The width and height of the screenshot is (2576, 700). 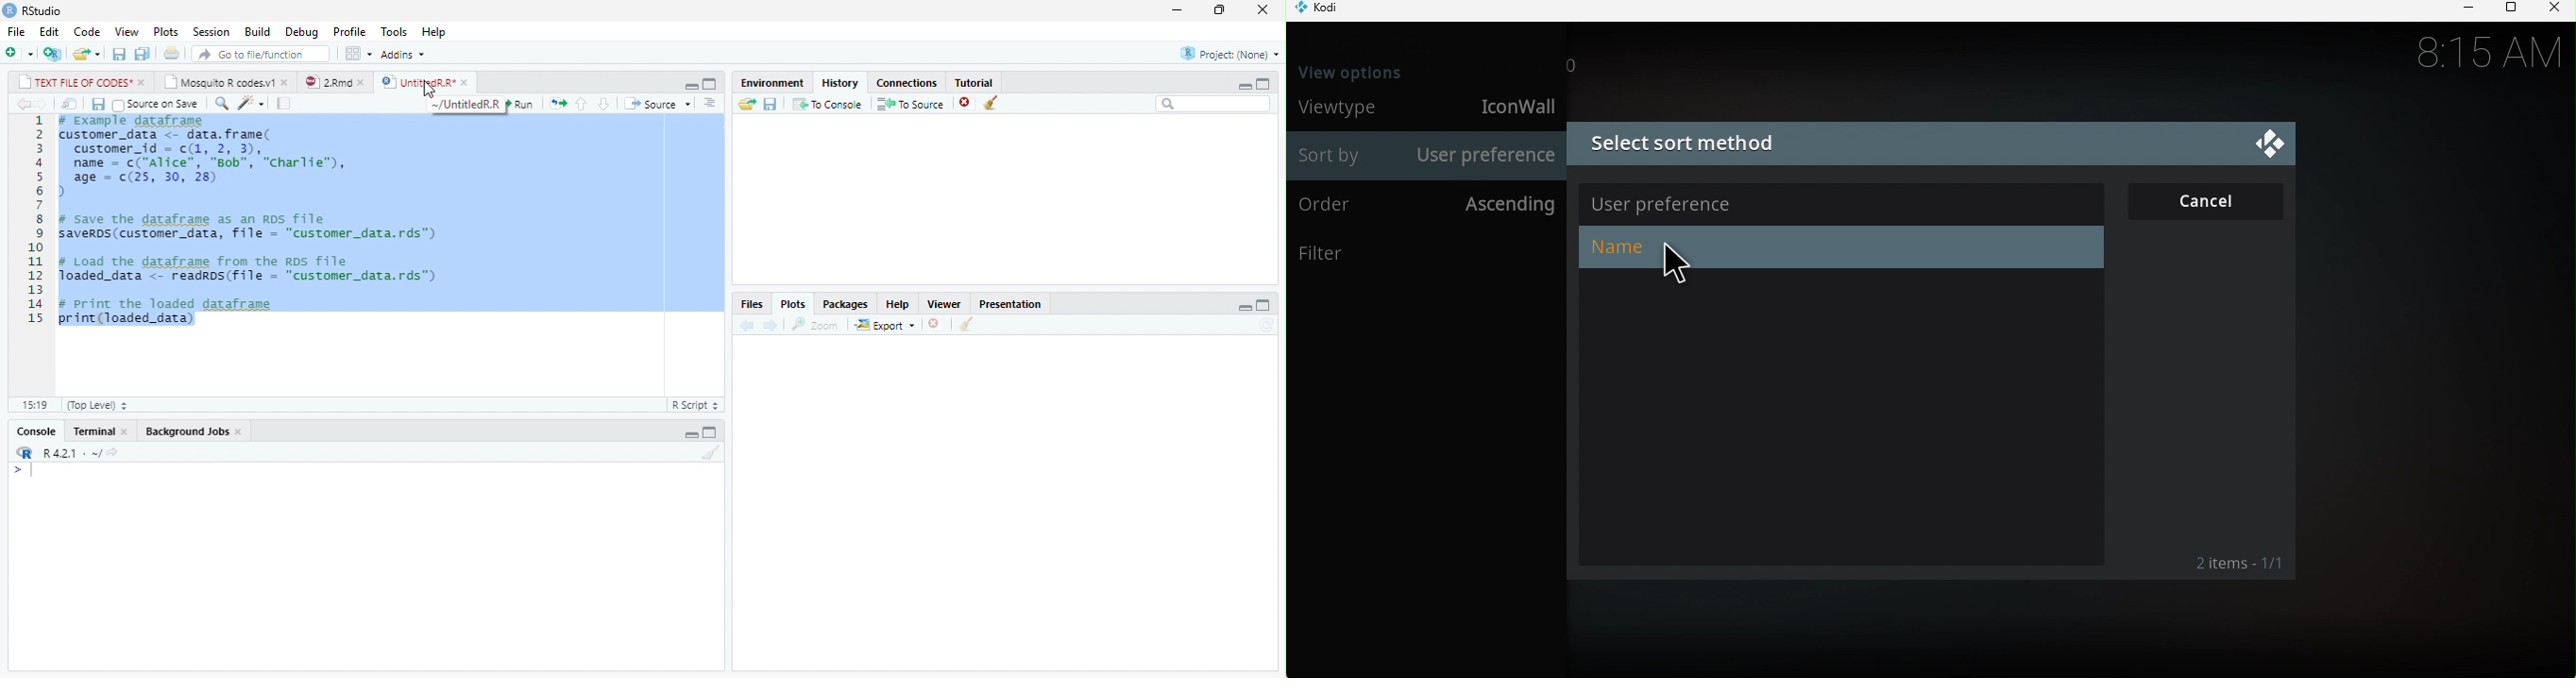 What do you see at coordinates (944, 303) in the screenshot?
I see `Viewer` at bounding box center [944, 303].